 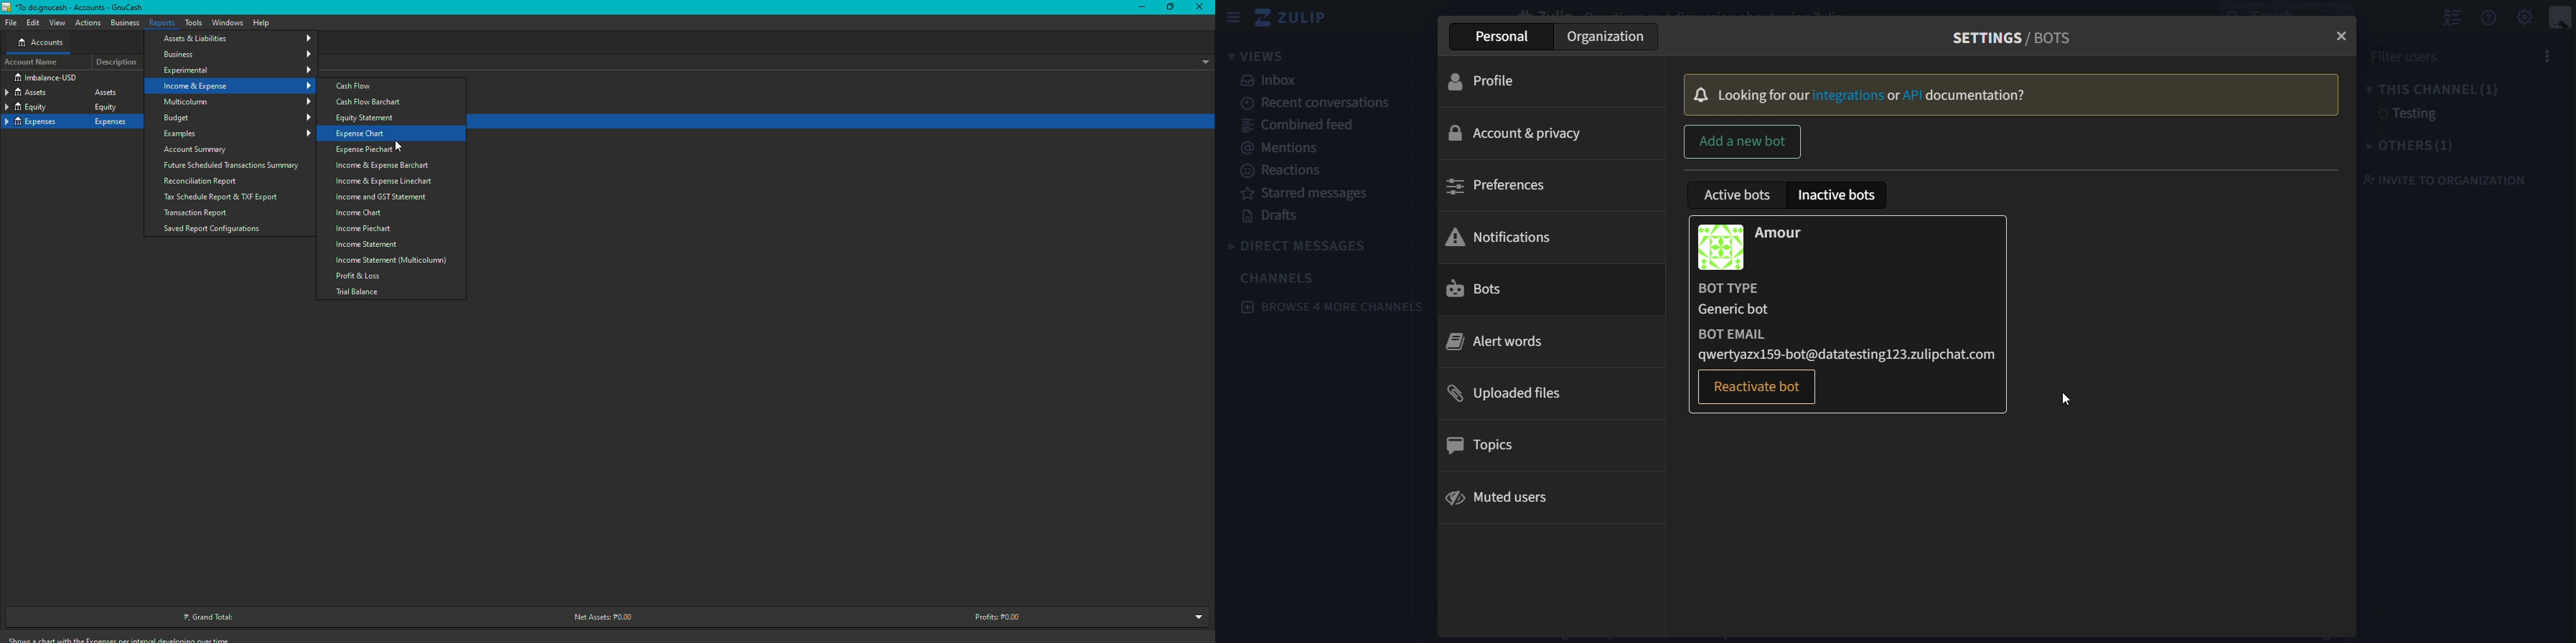 I want to click on browse 4 more channels, so click(x=1333, y=307).